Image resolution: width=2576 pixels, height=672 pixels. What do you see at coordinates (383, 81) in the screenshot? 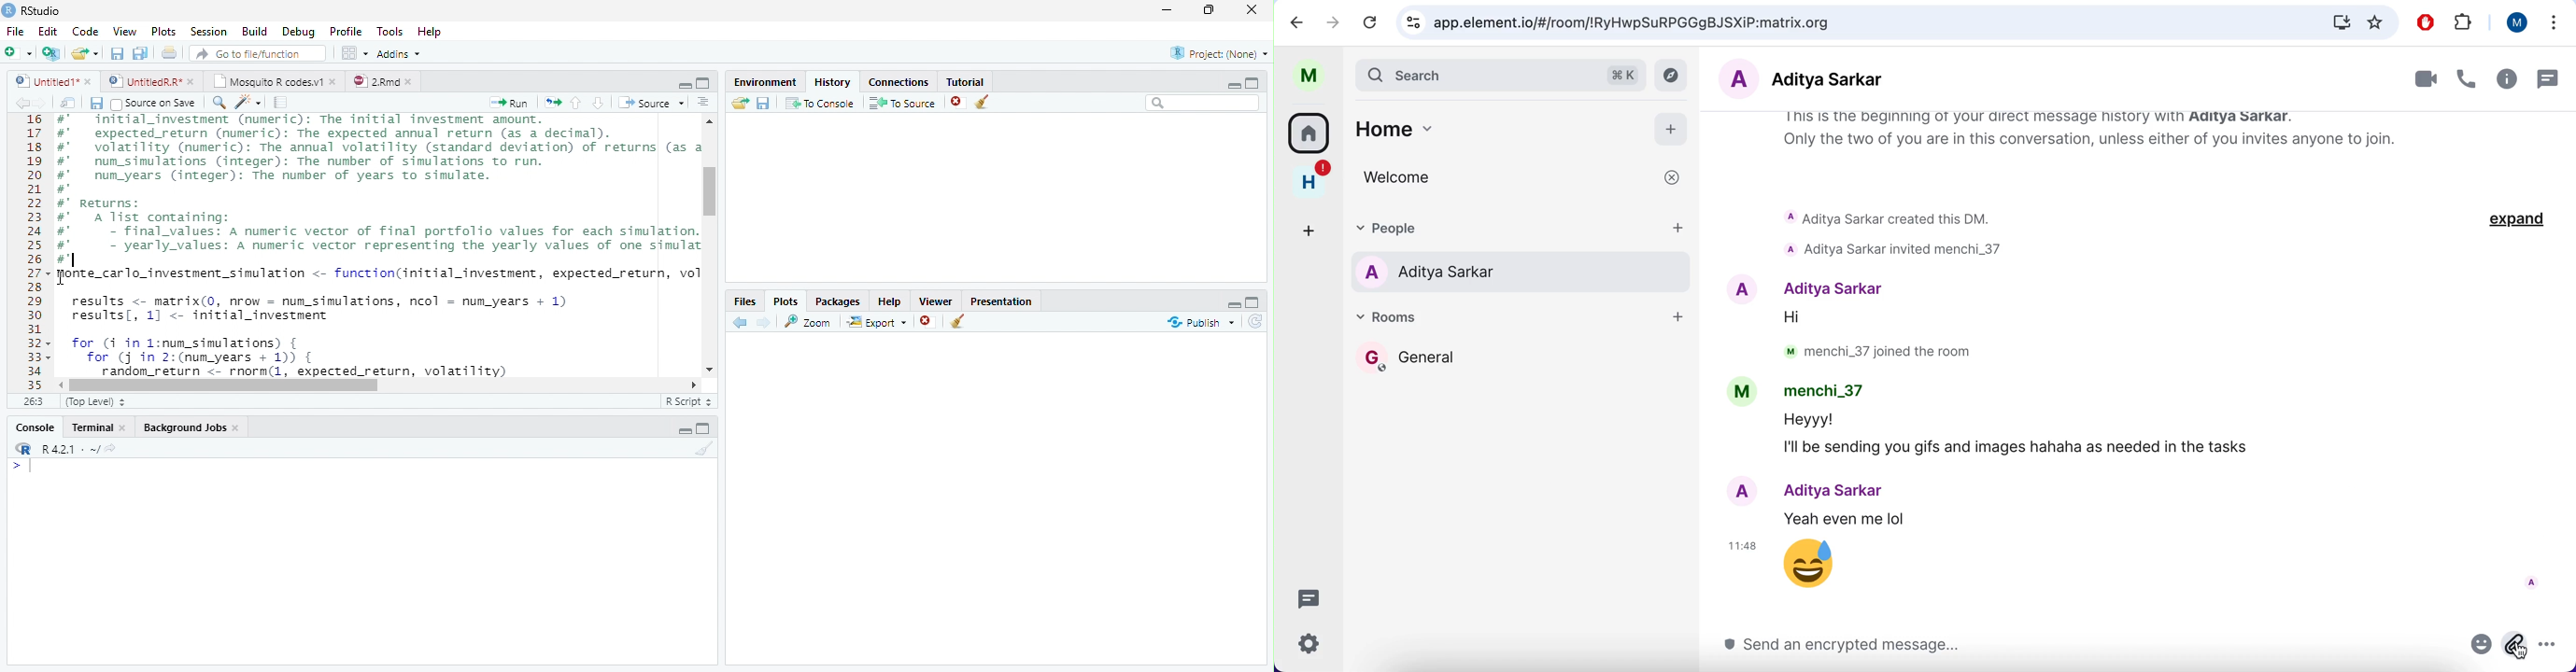
I see `2.Rmd` at bounding box center [383, 81].